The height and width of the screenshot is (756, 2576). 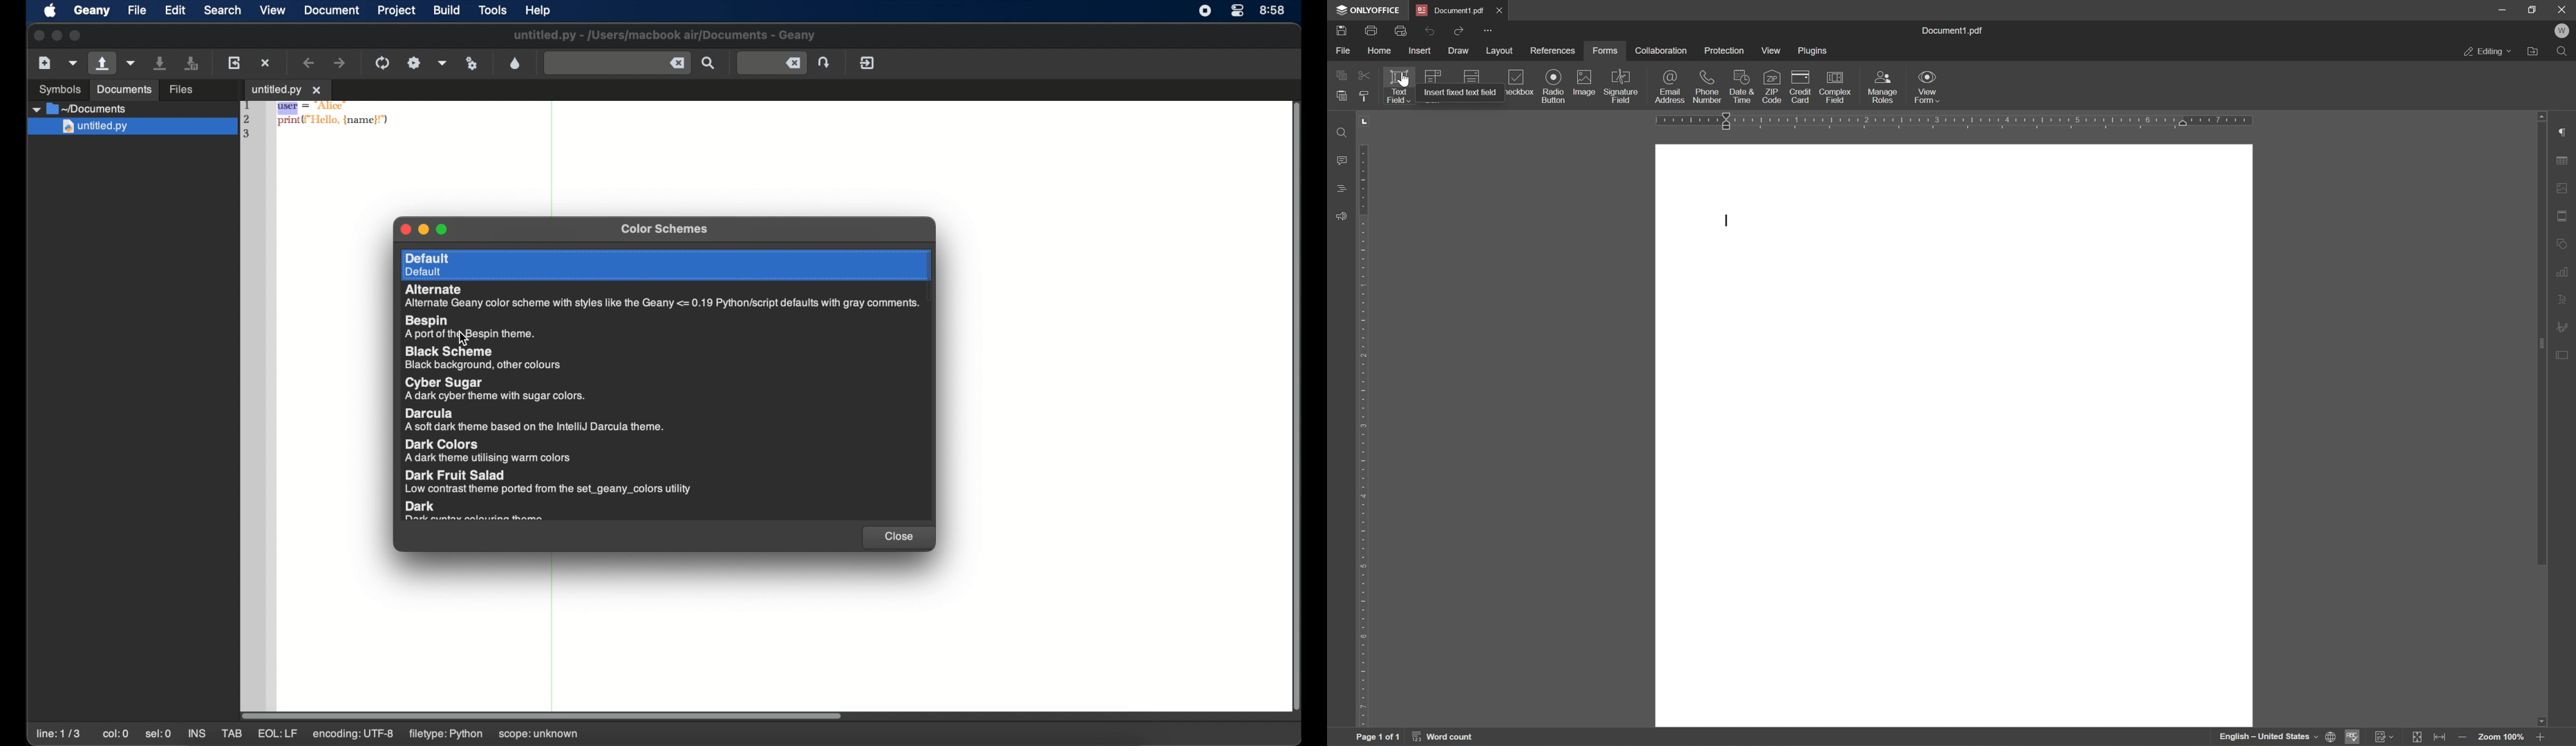 What do you see at coordinates (1460, 91) in the screenshot?
I see `insert fixed text field` at bounding box center [1460, 91].